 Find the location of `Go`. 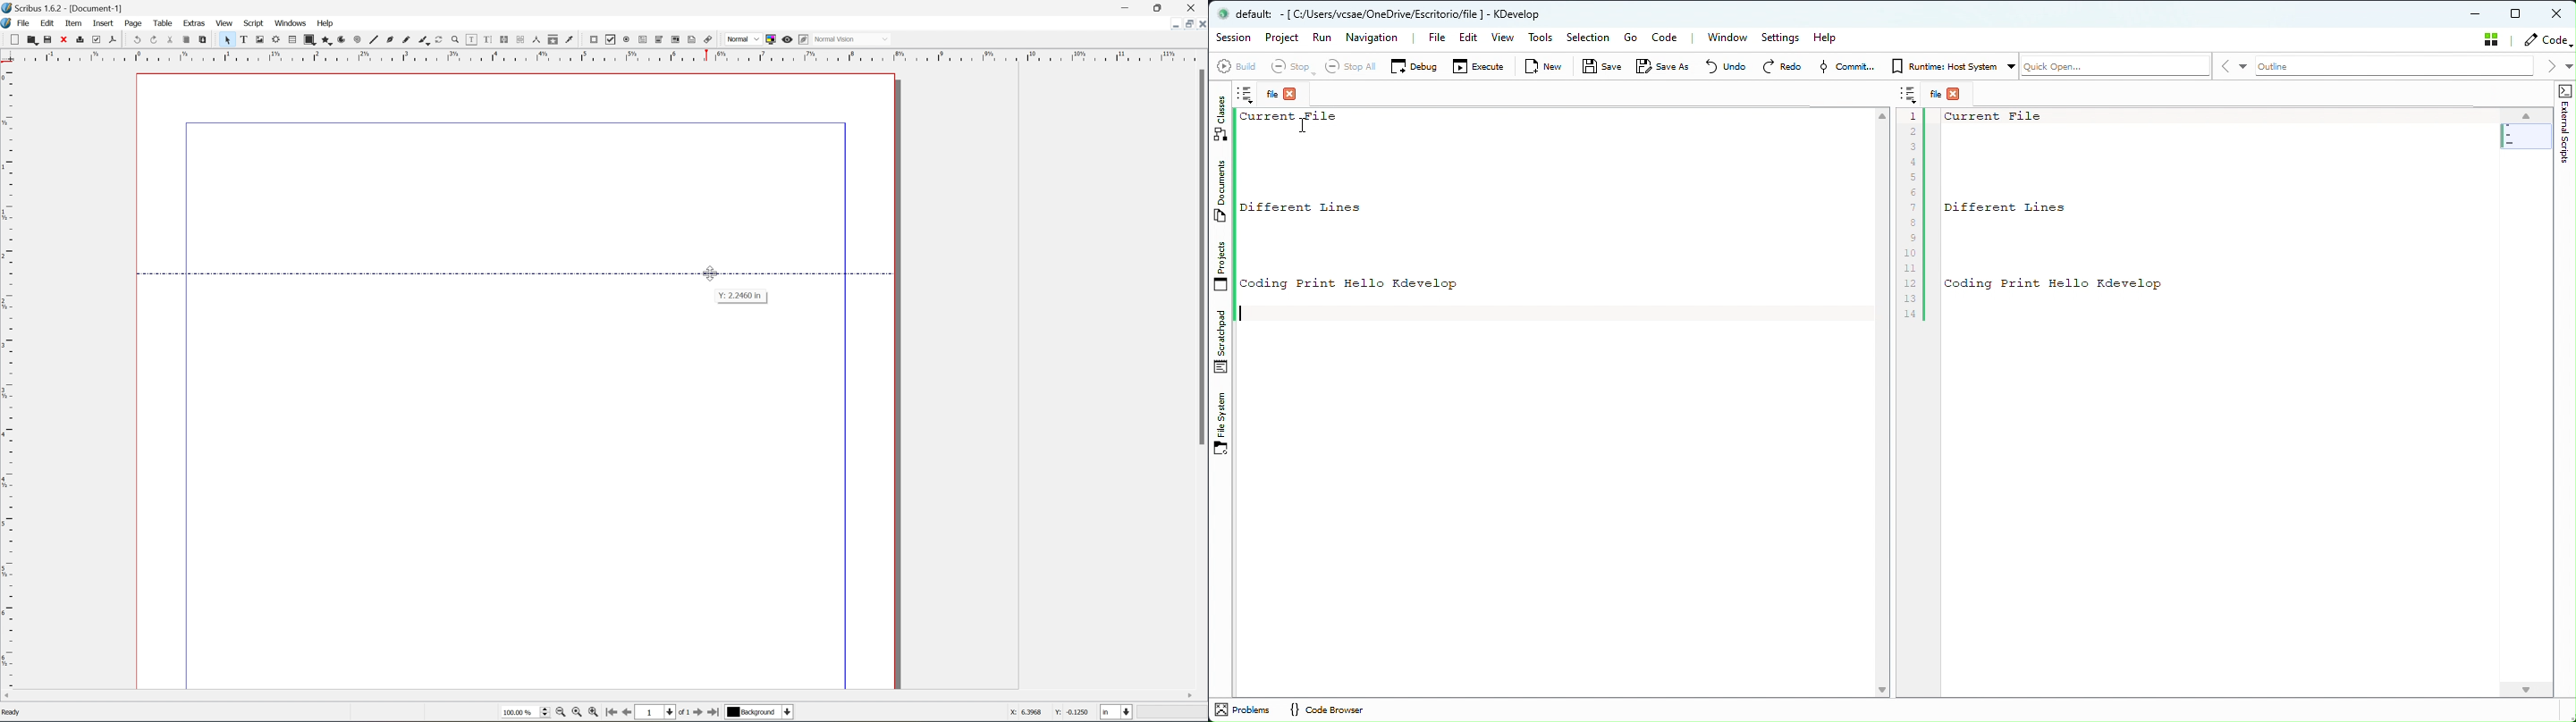

Go is located at coordinates (1631, 39).